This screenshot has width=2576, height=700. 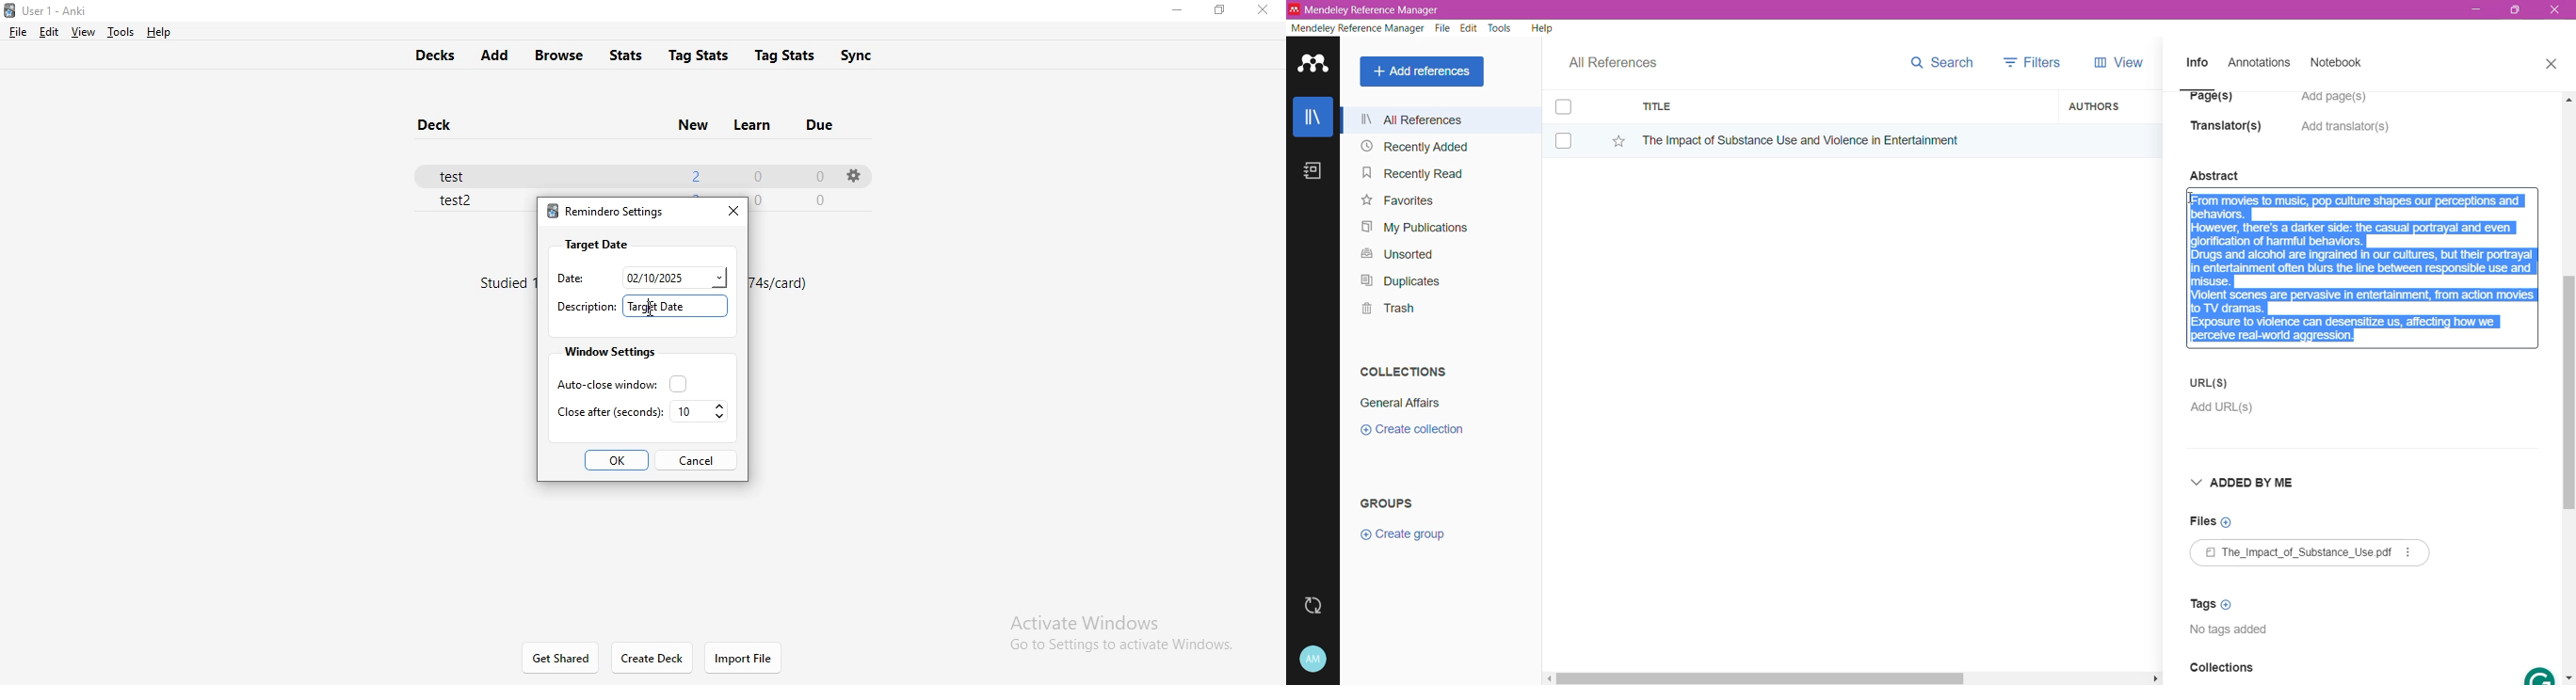 I want to click on Close, so click(x=2551, y=62).